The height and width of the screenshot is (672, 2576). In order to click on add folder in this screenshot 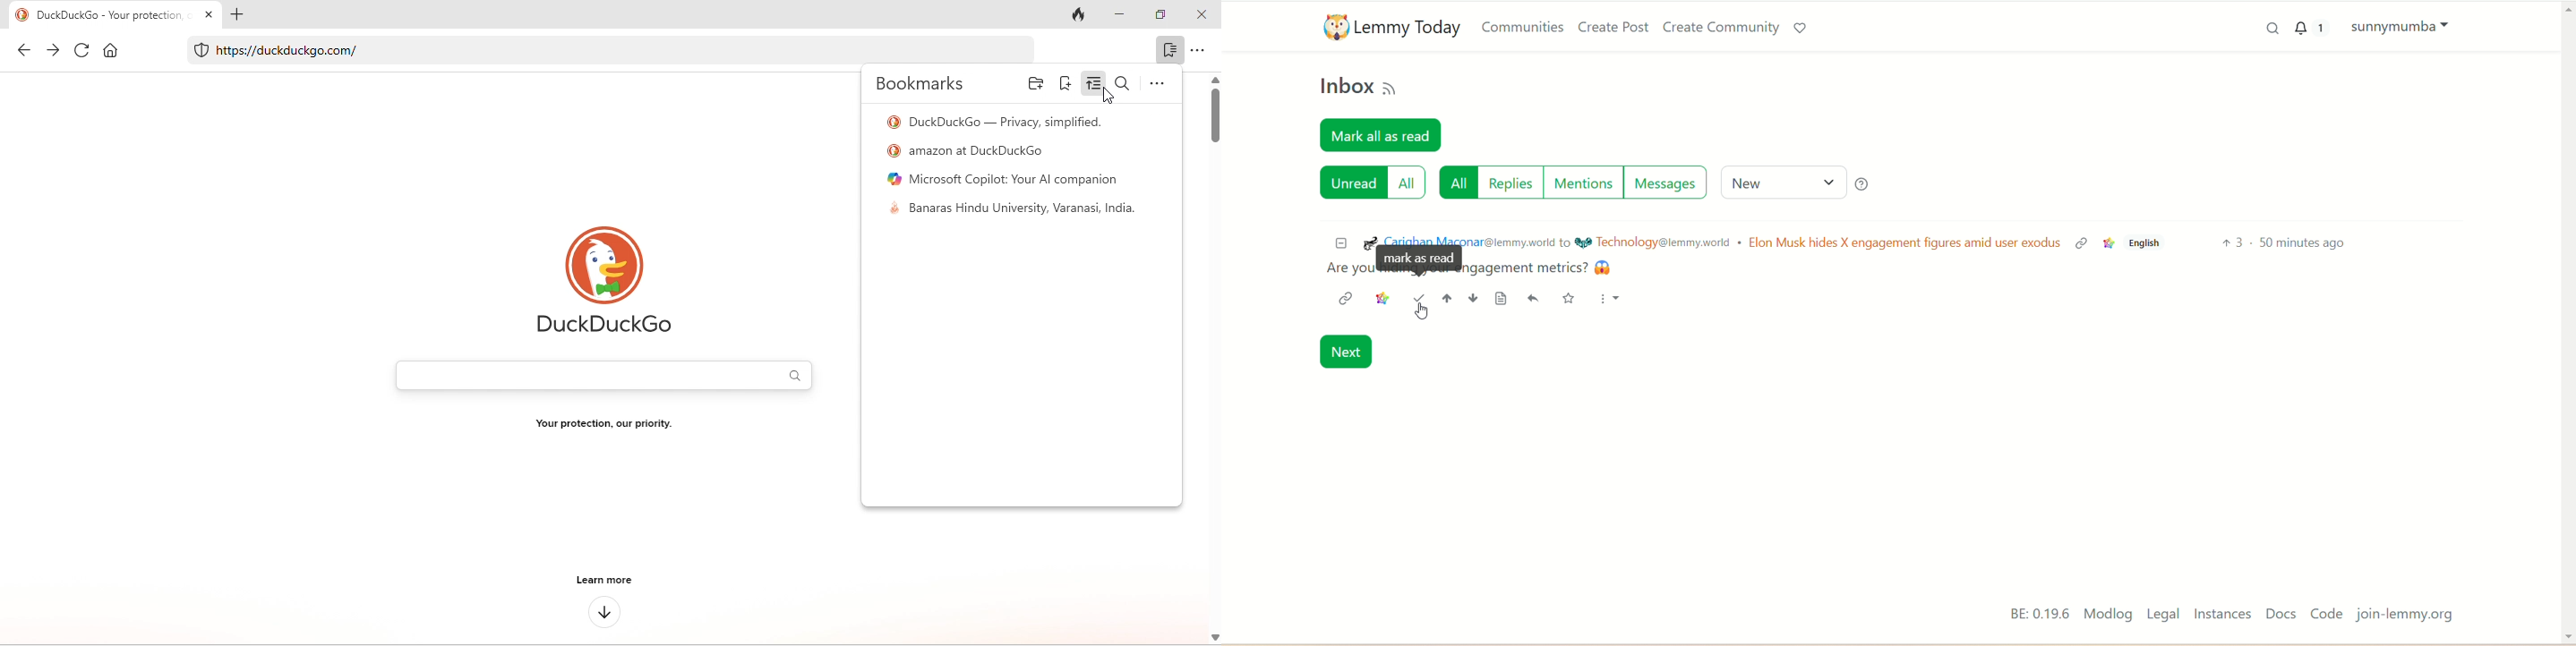, I will do `click(1035, 85)`.